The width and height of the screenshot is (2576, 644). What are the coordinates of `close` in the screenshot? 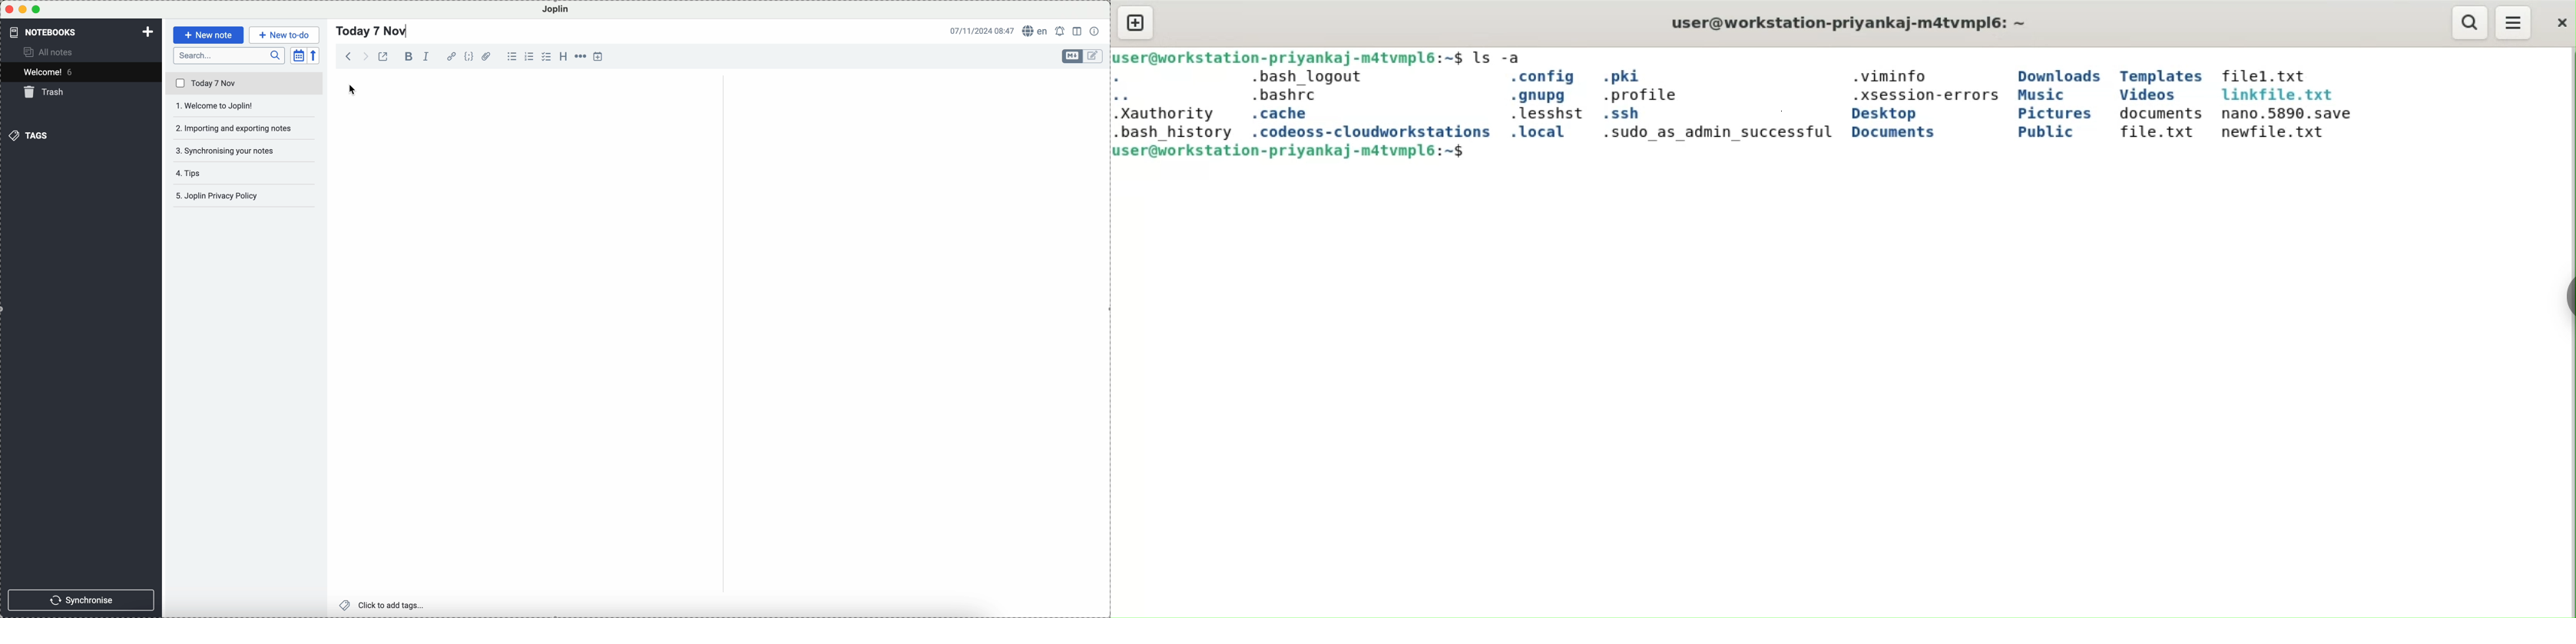 It's located at (9, 9).